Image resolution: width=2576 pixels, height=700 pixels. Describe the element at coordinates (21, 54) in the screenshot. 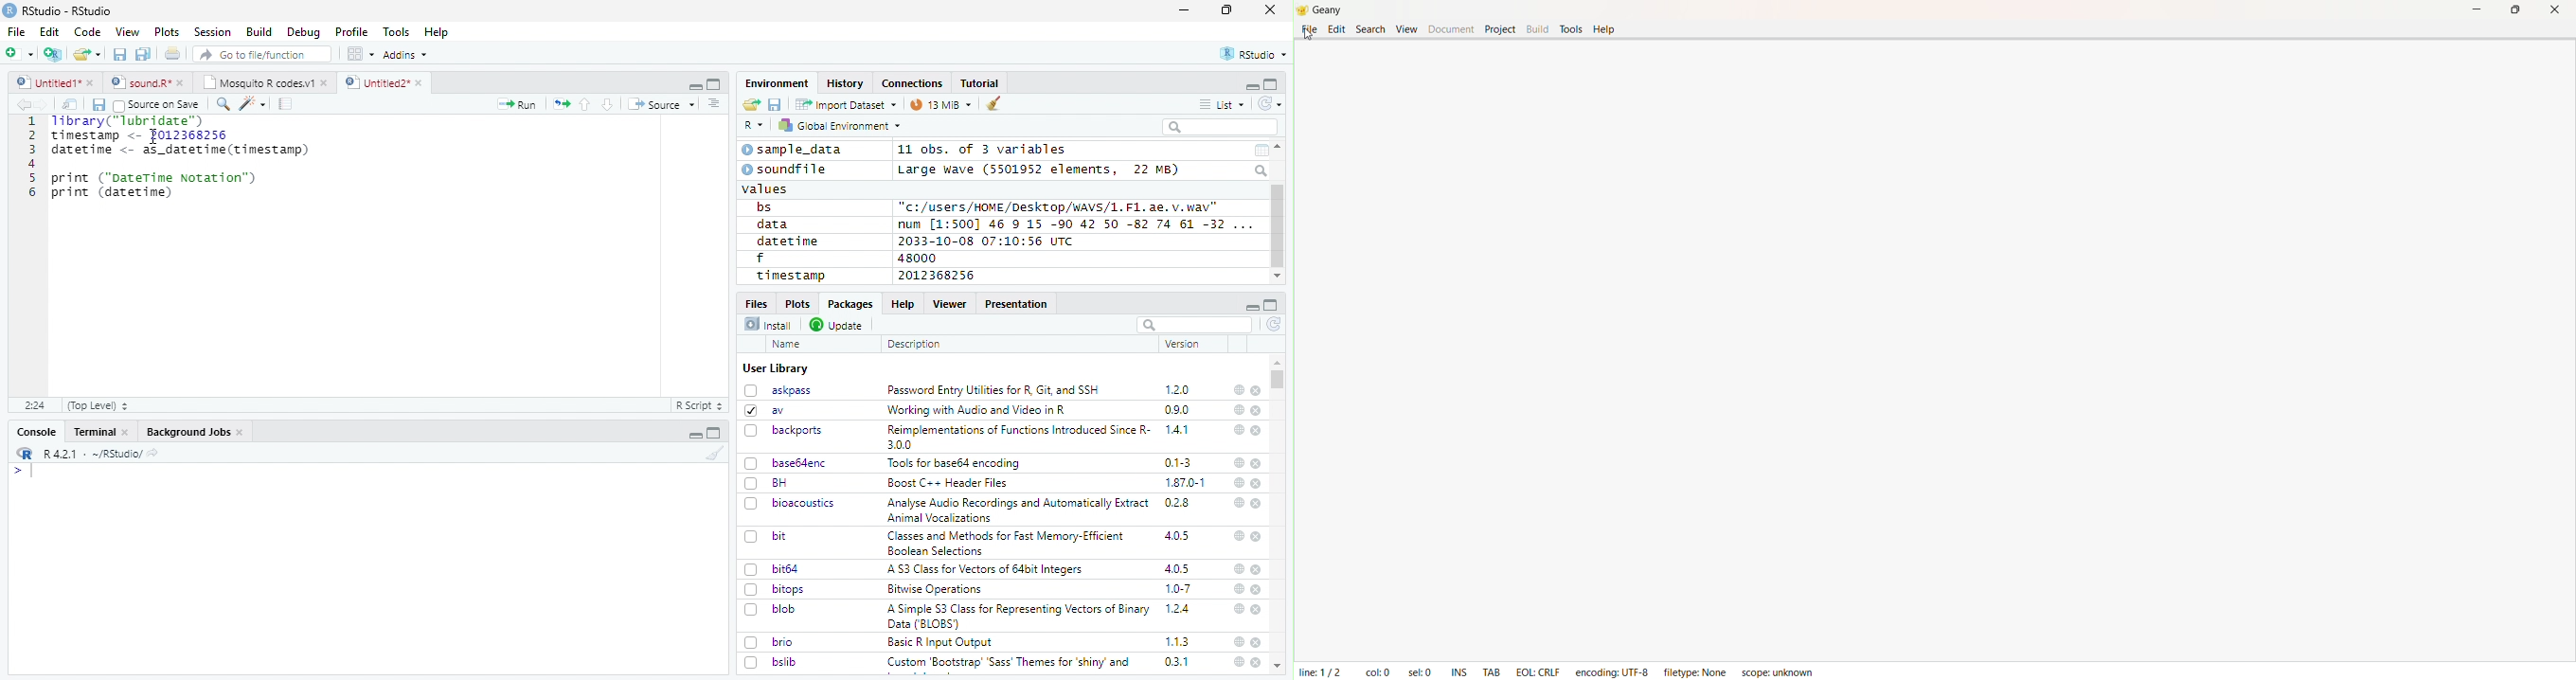

I see `New file` at that location.